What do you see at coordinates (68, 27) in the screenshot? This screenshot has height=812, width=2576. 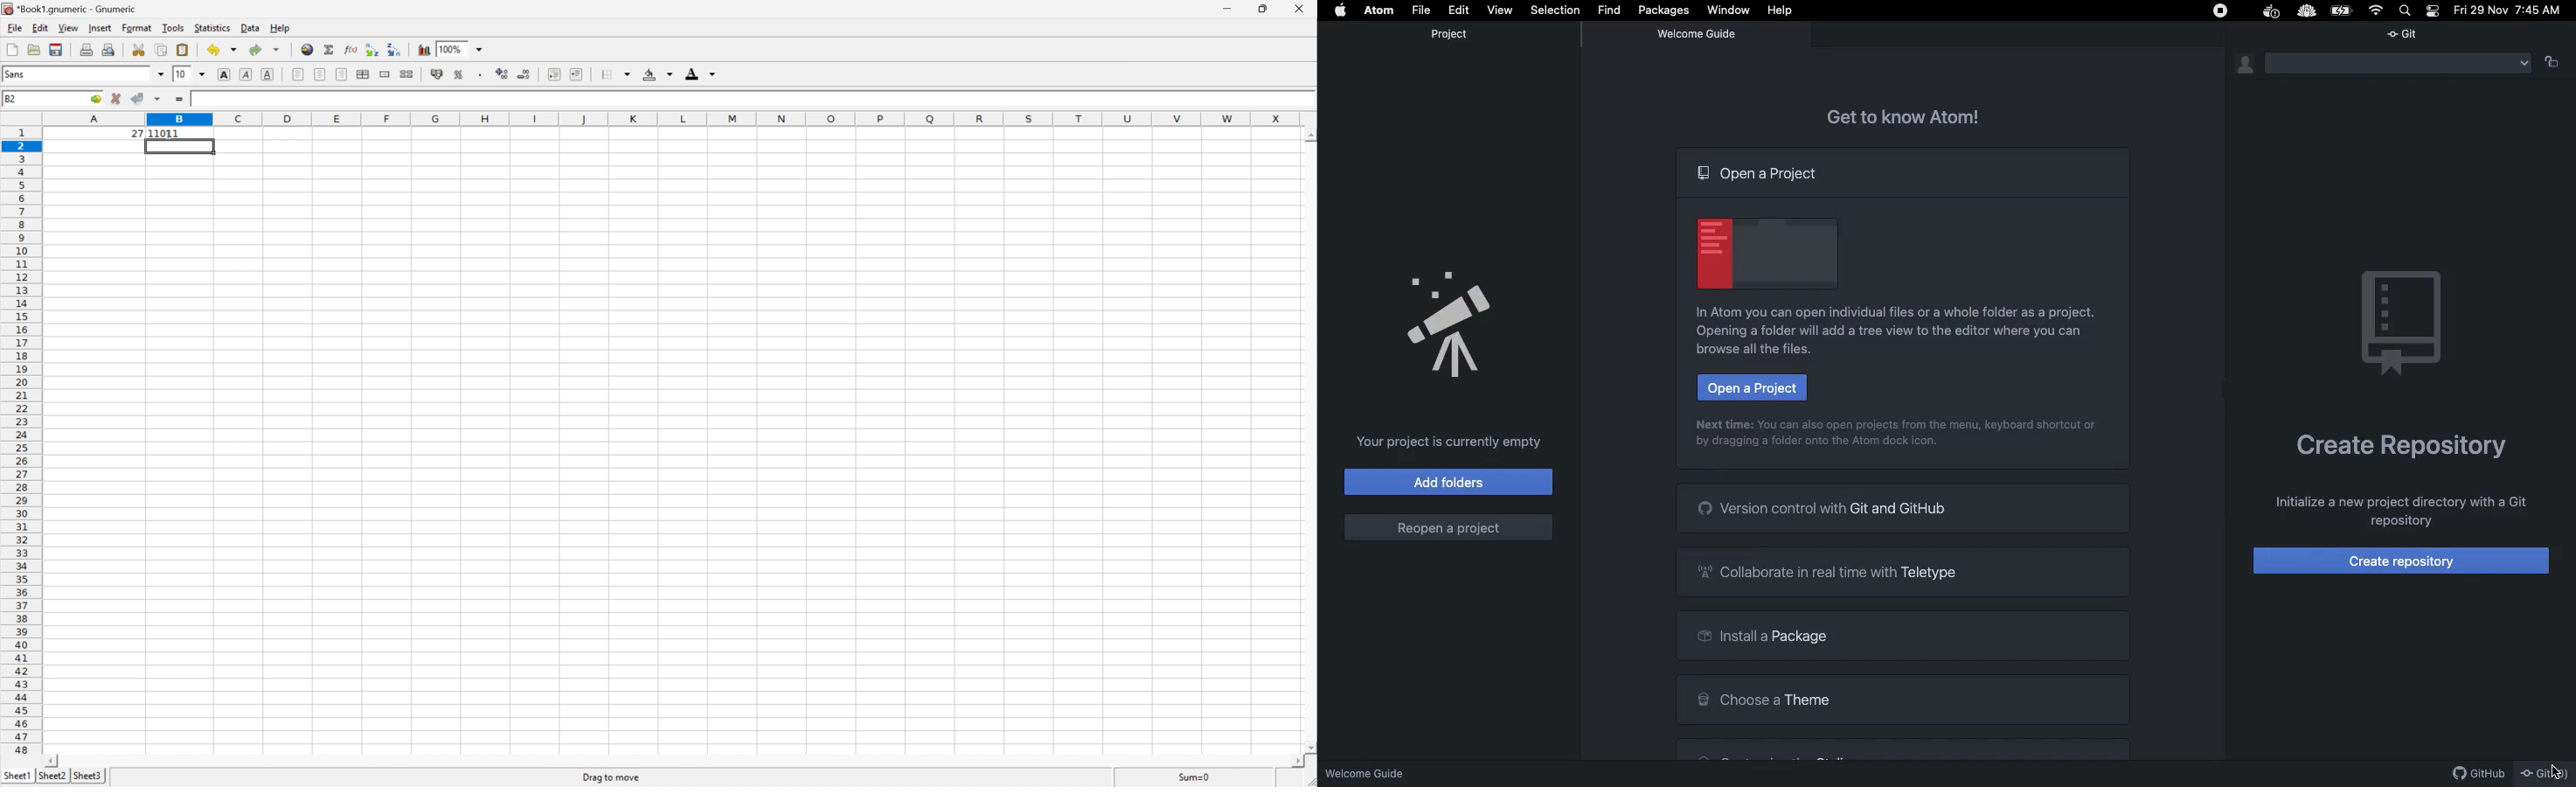 I see `View` at bounding box center [68, 27].